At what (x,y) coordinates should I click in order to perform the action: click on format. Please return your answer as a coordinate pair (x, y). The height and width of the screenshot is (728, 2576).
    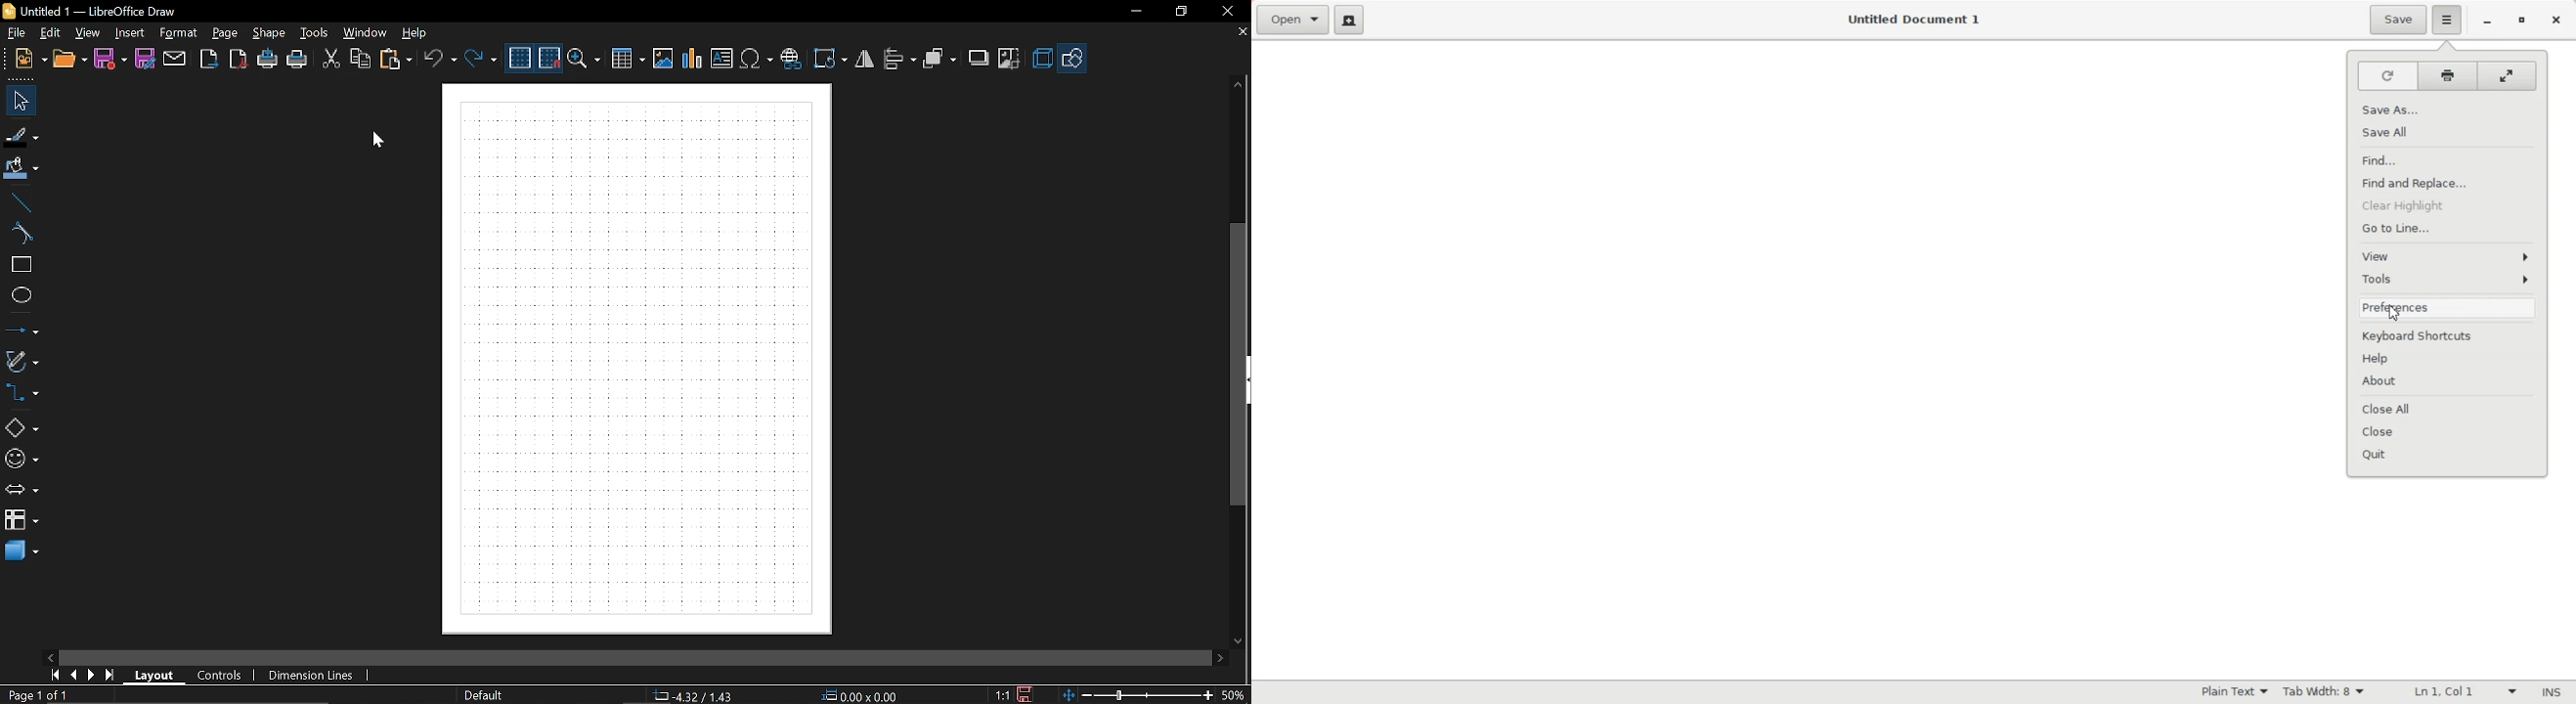
    Looking at the image, I should click on (178, 33).